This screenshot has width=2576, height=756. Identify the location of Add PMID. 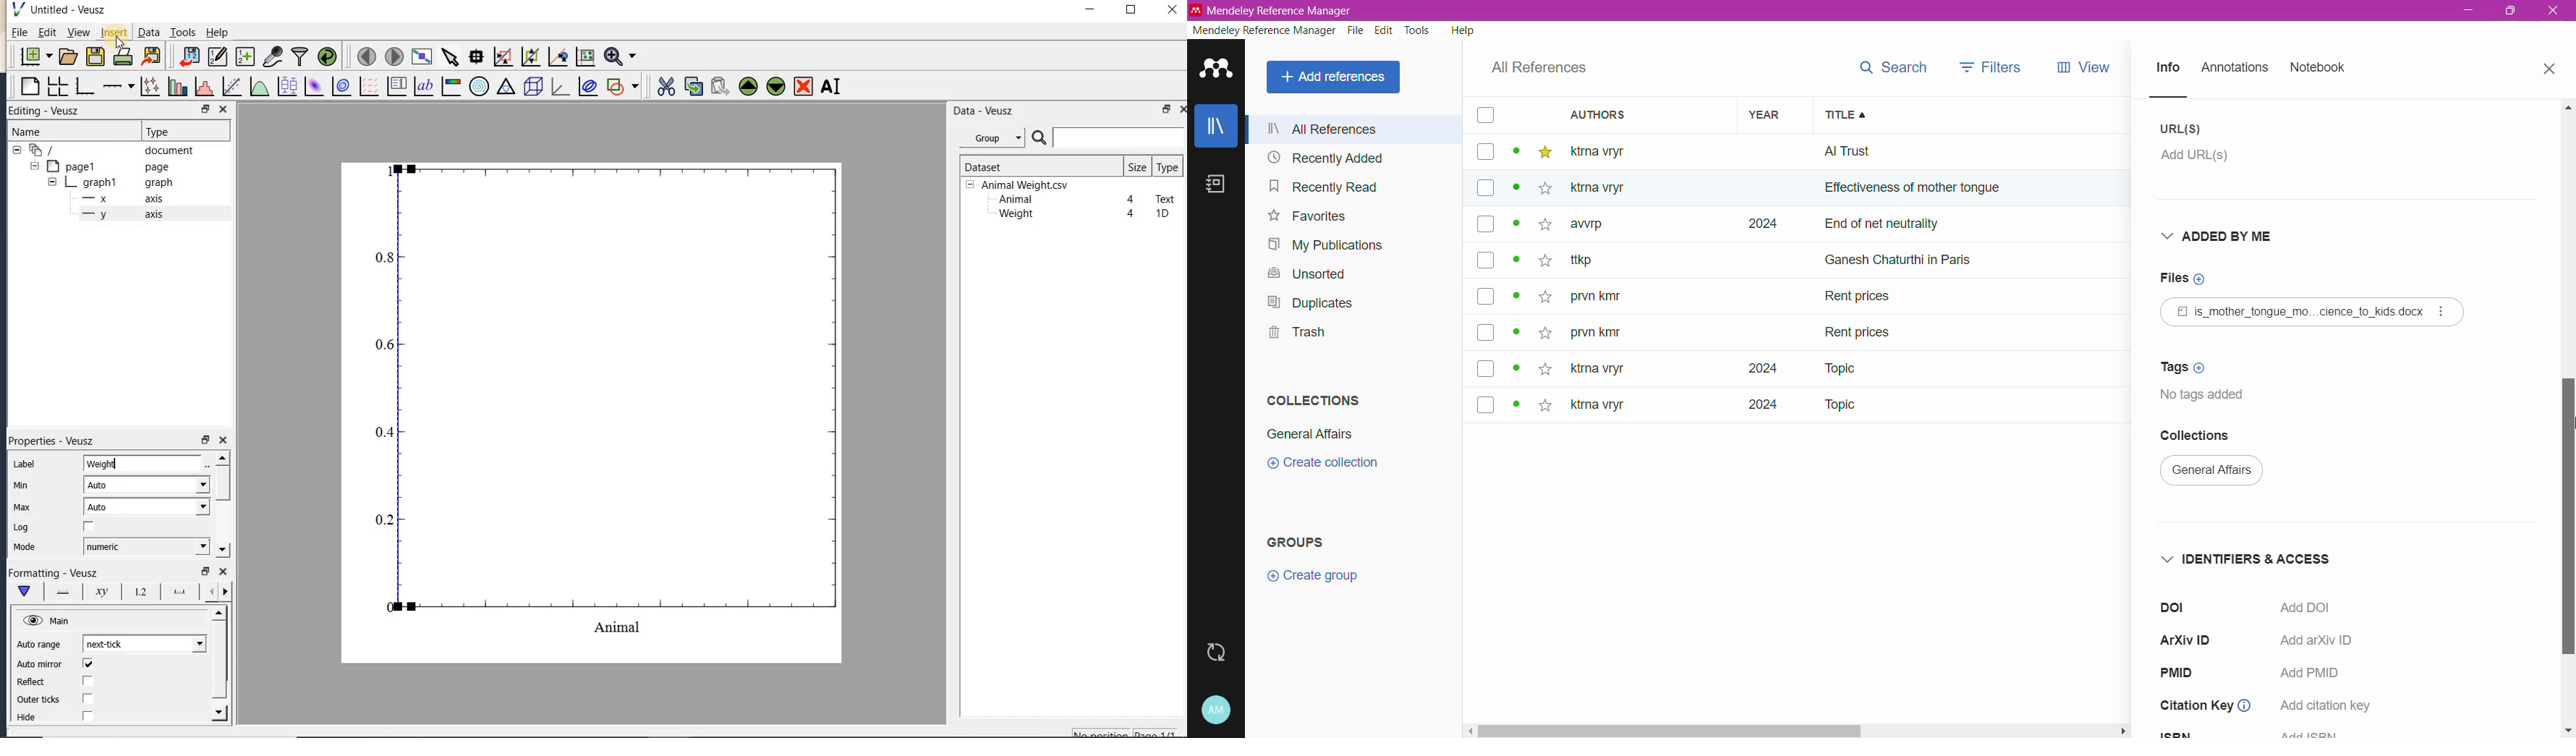
(2316, 673).